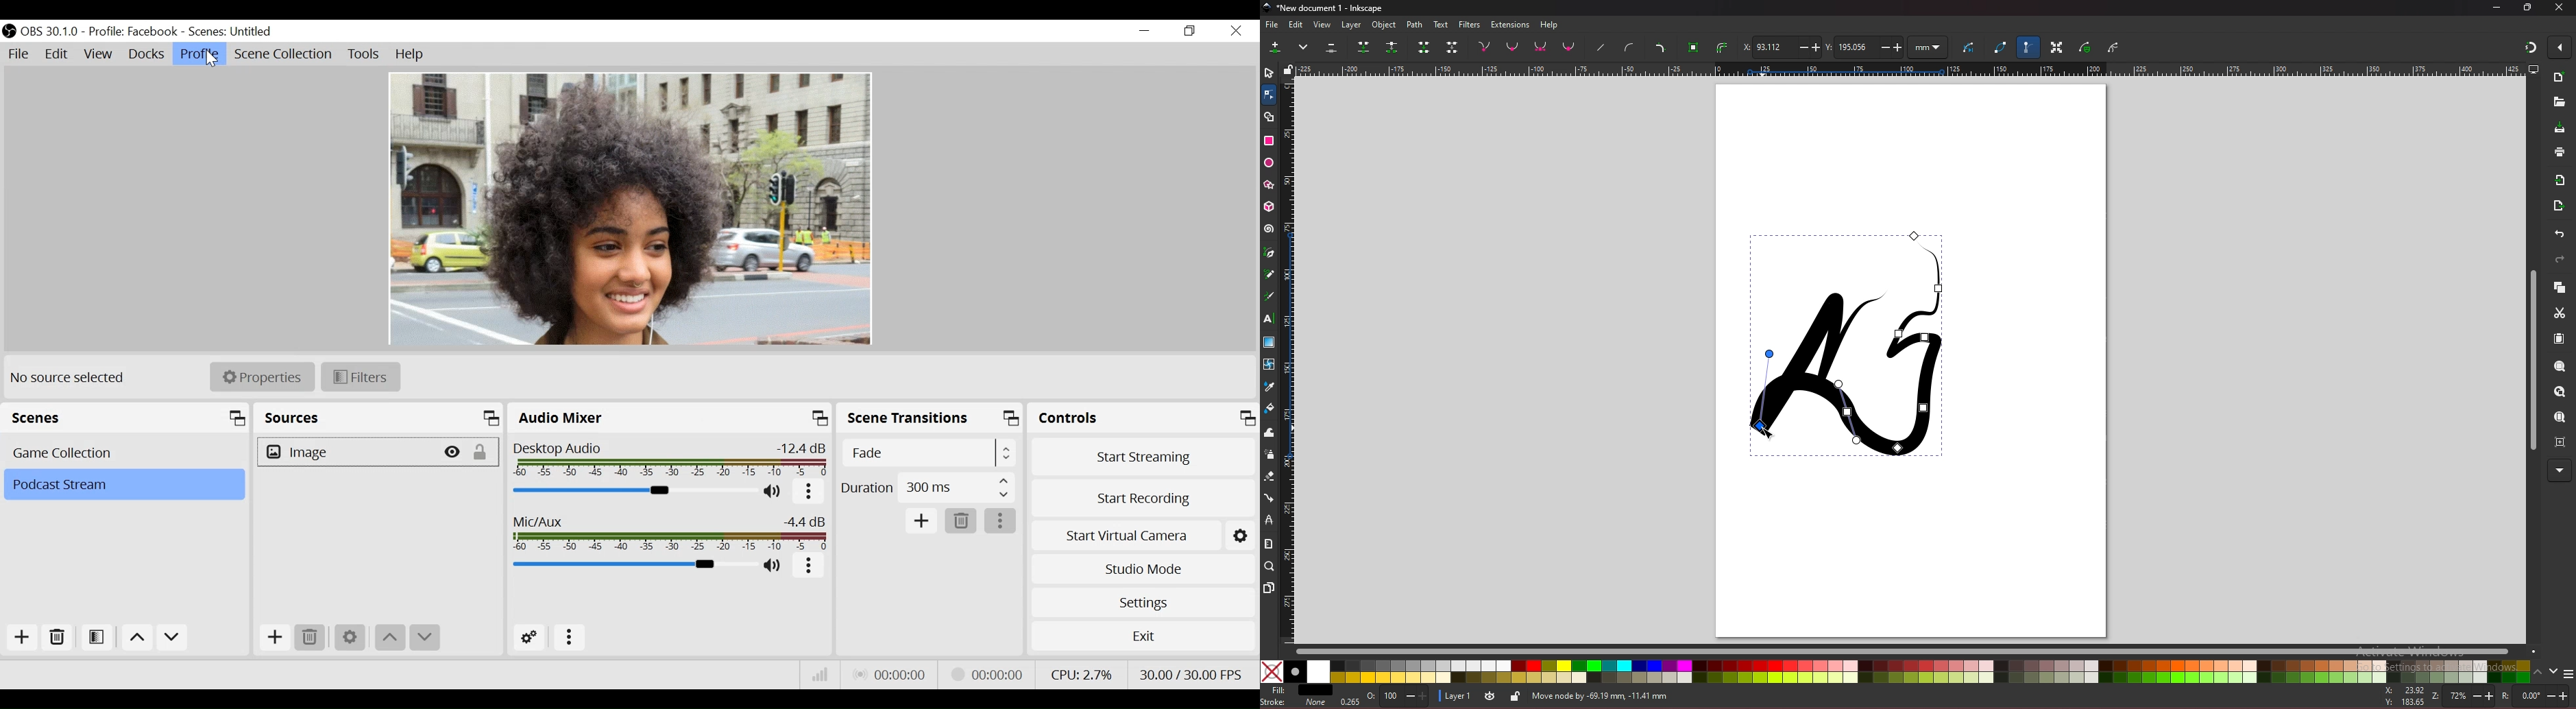 The height and width of the screenshot is (728, 2576). I want to click on View, so click(101, 54).